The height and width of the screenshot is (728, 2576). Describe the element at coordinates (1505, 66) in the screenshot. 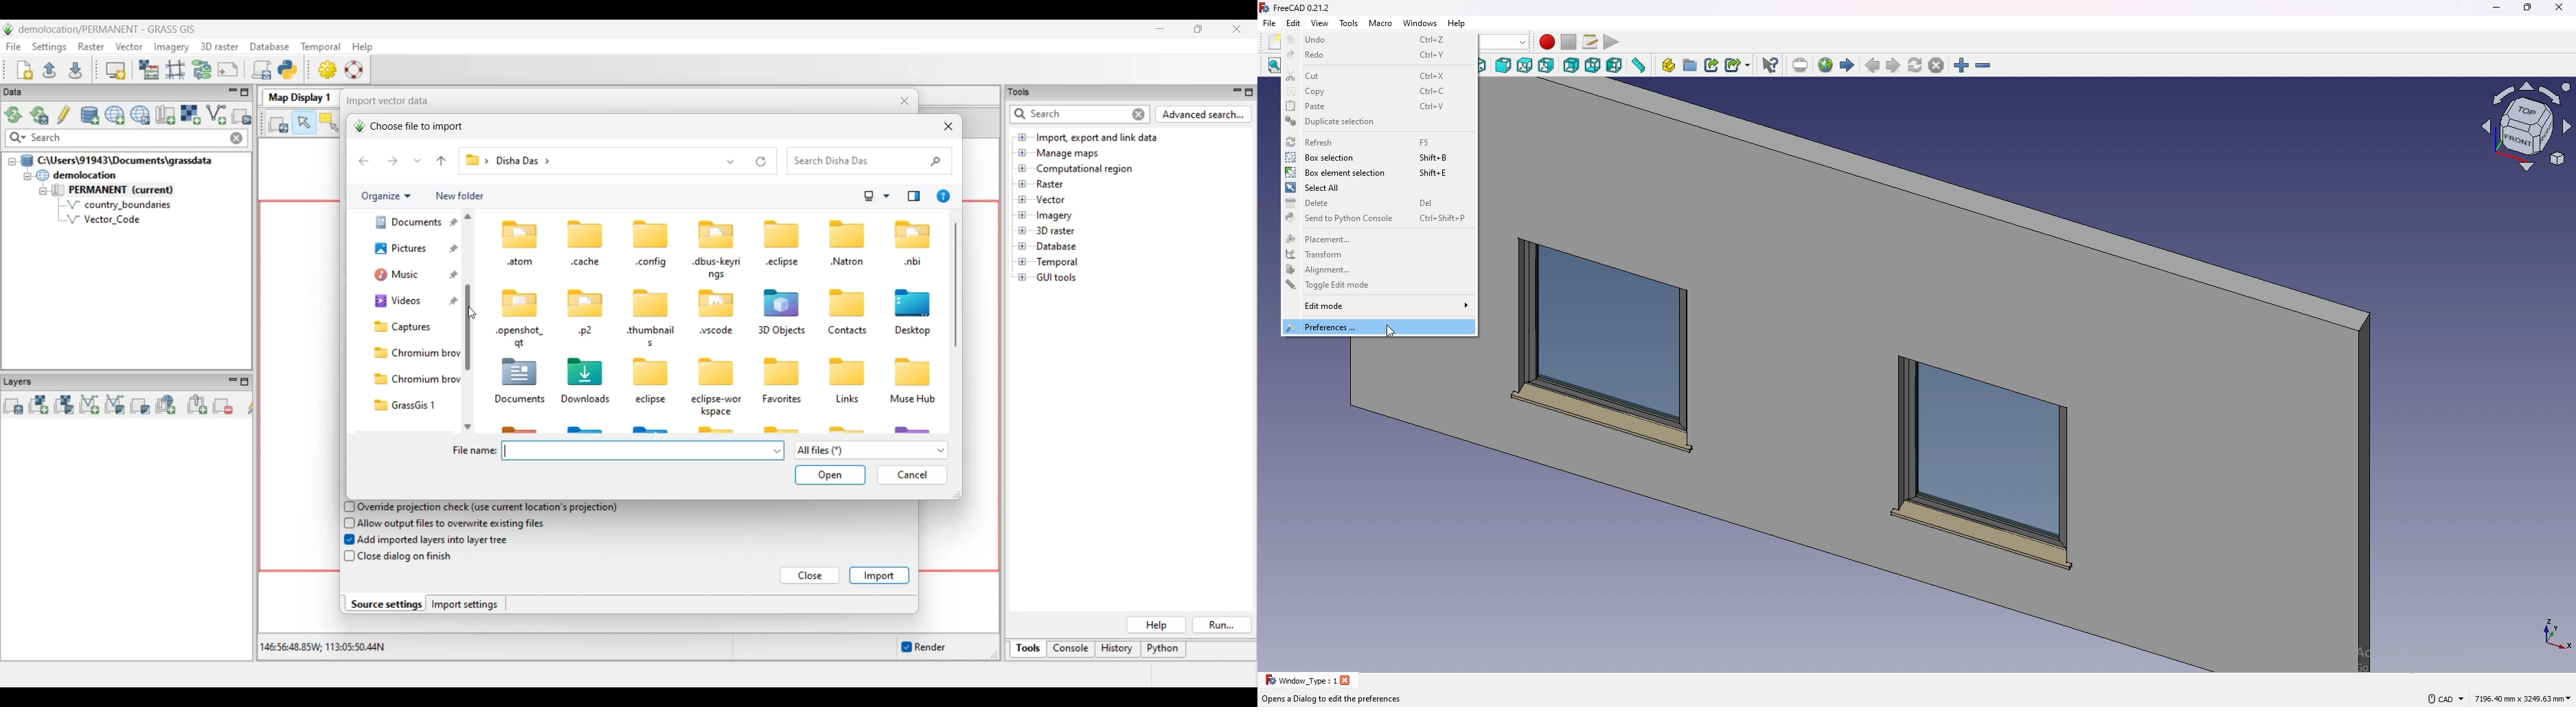

I see `front` at that location.